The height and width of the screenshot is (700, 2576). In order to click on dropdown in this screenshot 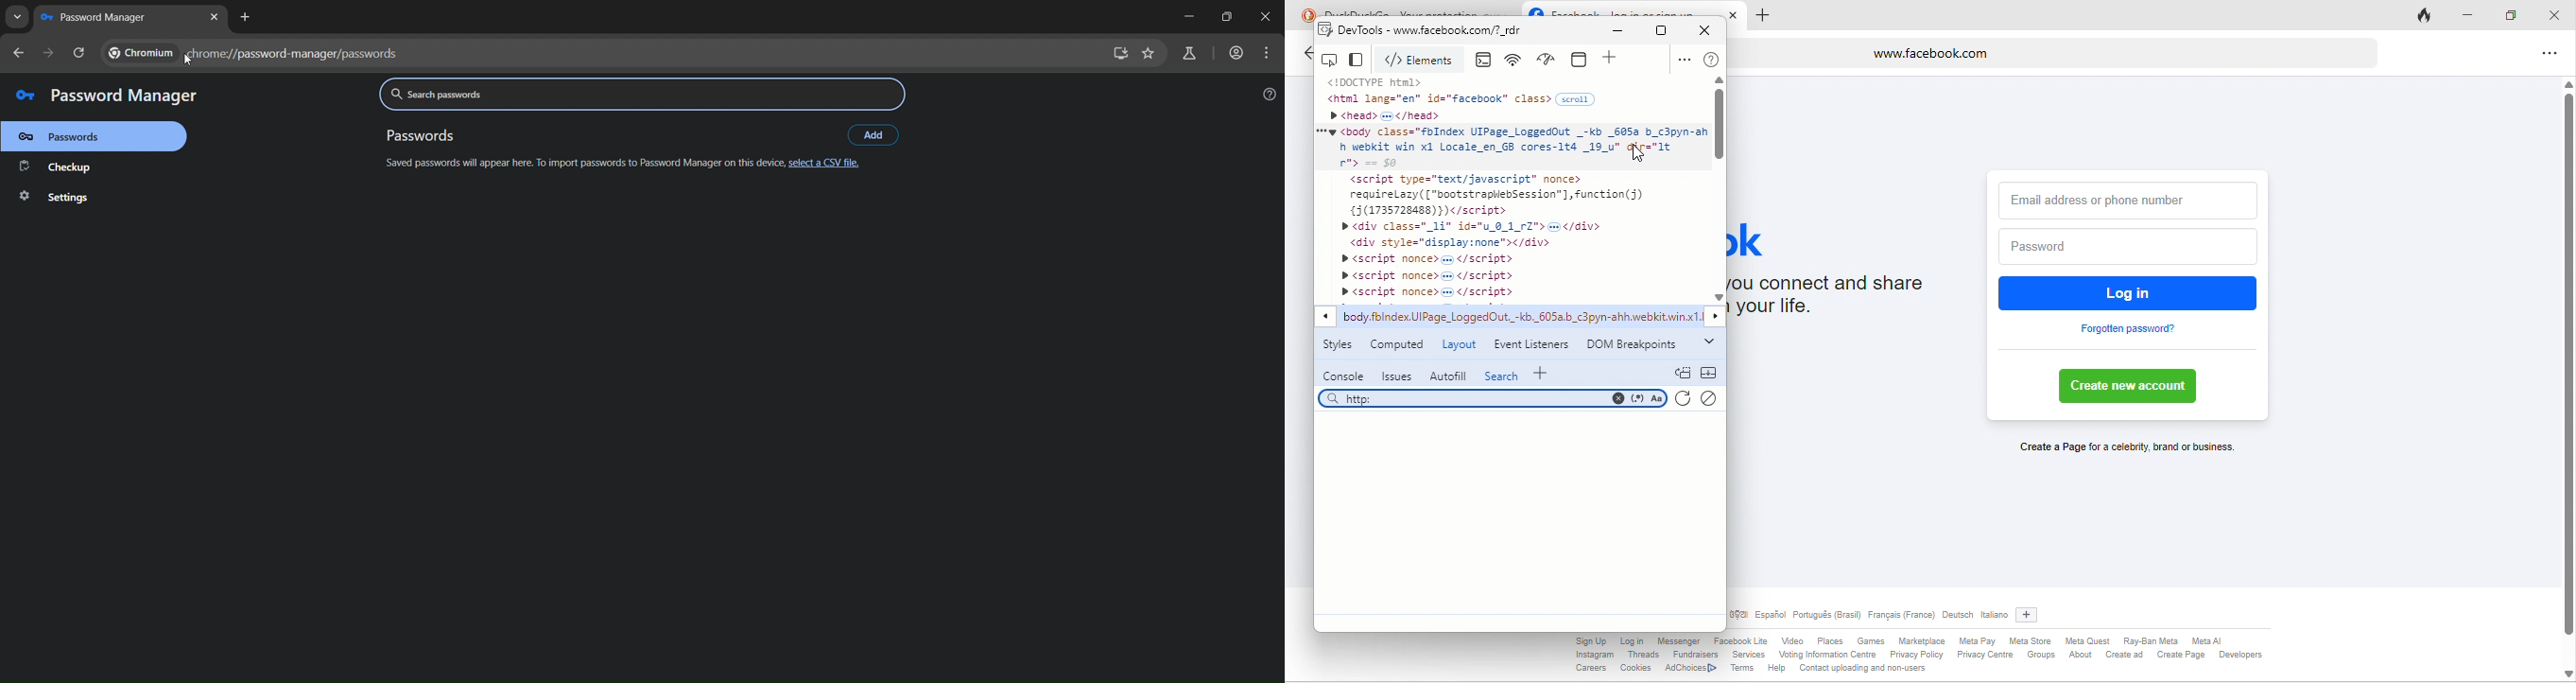, I will do `click(1708, 342)`.